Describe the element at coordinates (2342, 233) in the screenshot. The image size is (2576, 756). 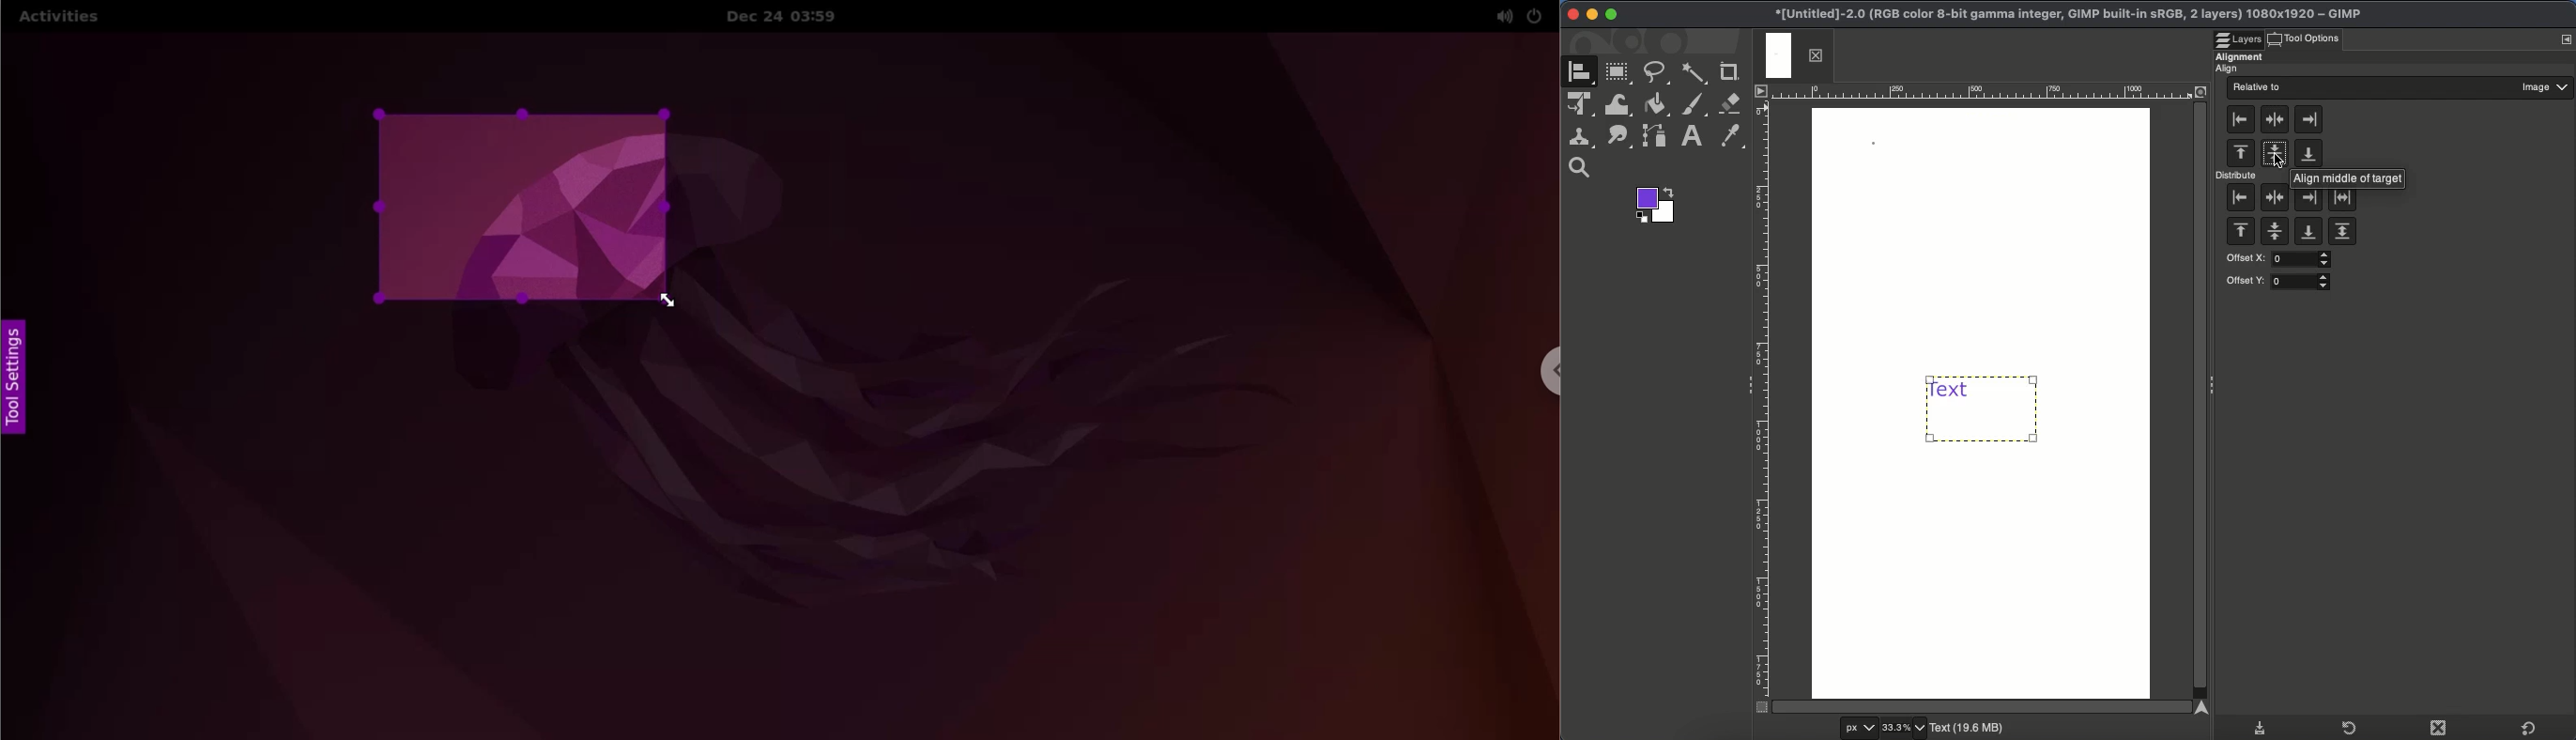
I see `Distribute targets evenly in the vertical` at that location.